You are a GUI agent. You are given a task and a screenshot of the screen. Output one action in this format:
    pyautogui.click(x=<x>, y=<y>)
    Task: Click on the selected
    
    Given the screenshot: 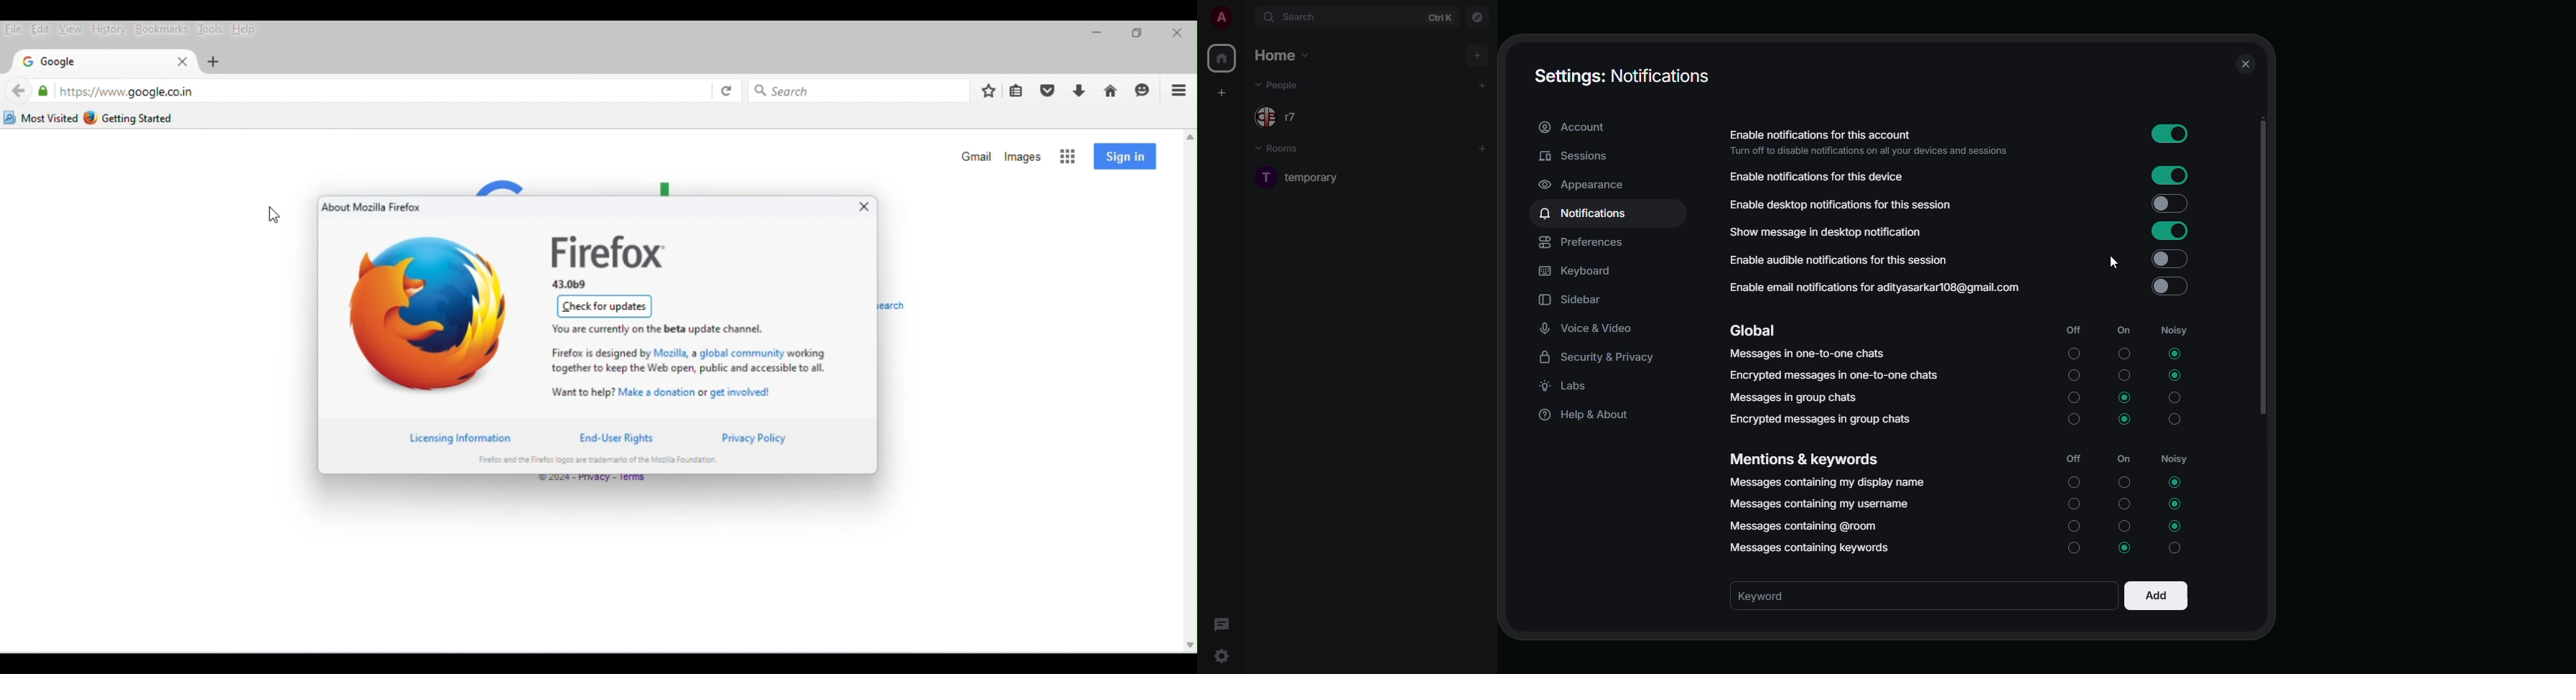 What is the action you would take?
    pyautogui.click(x=2125, y=418)
    